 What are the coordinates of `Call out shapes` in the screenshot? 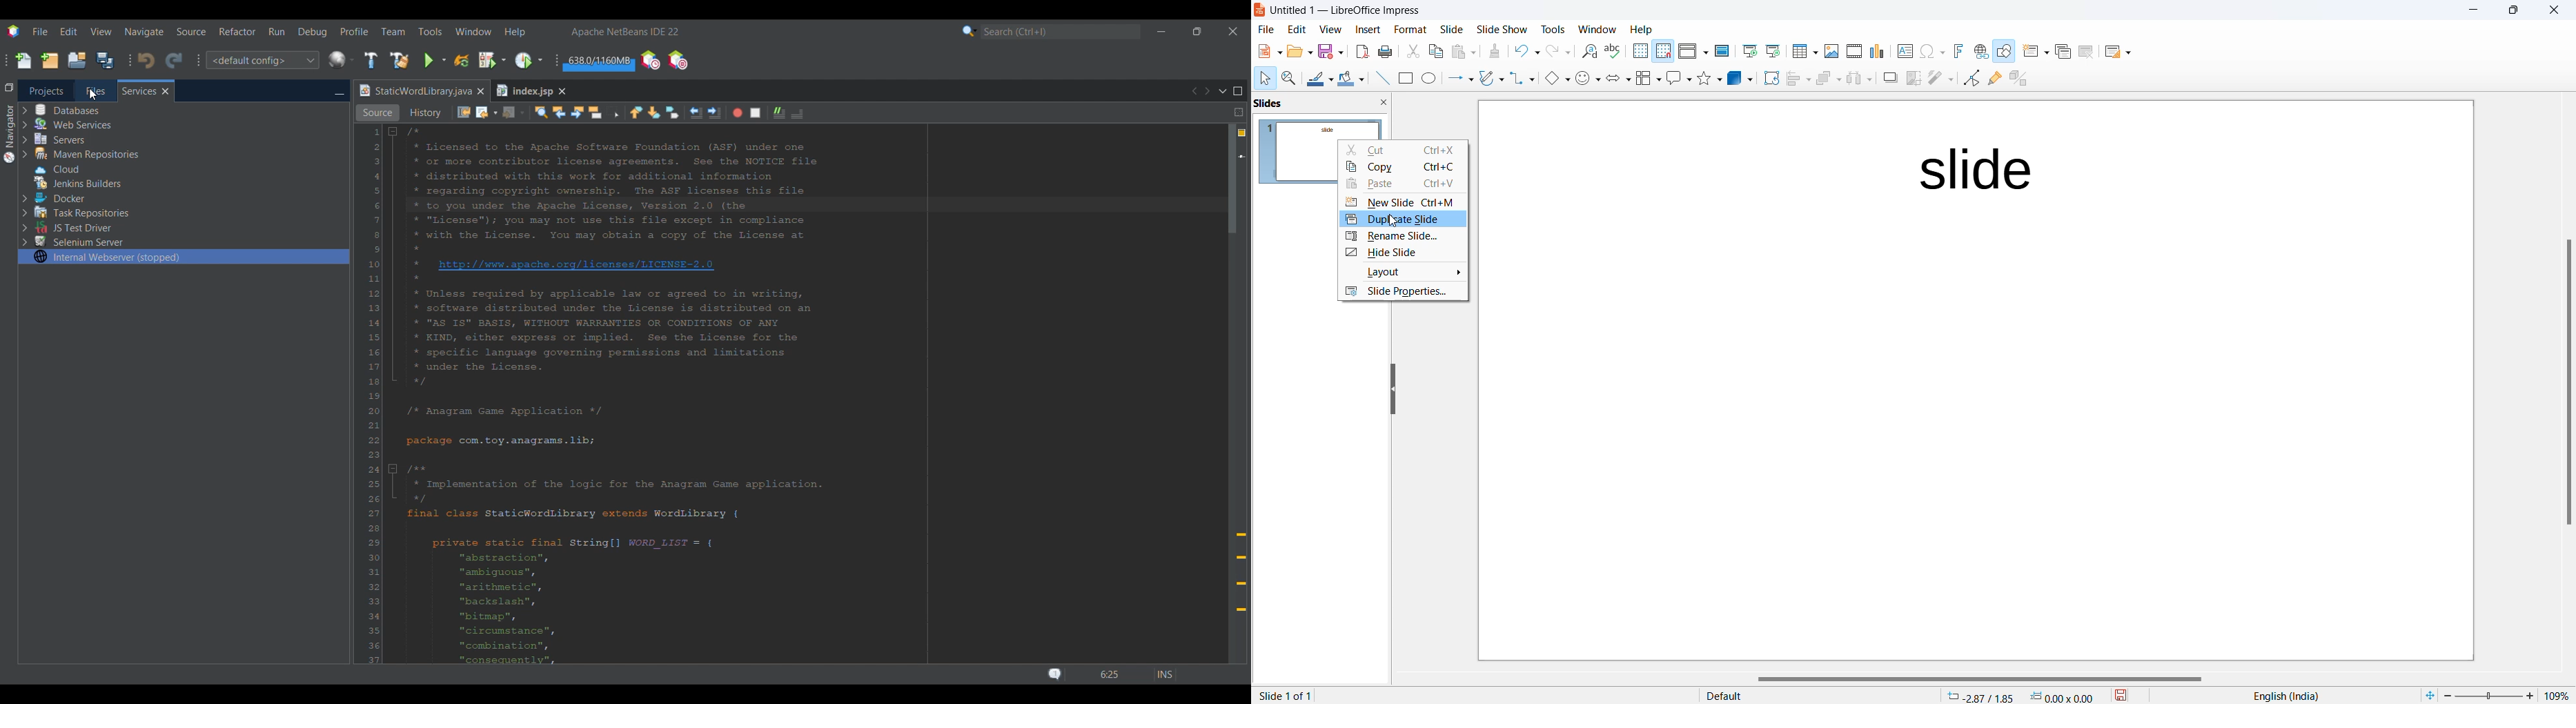 It's located at (1677, 79).